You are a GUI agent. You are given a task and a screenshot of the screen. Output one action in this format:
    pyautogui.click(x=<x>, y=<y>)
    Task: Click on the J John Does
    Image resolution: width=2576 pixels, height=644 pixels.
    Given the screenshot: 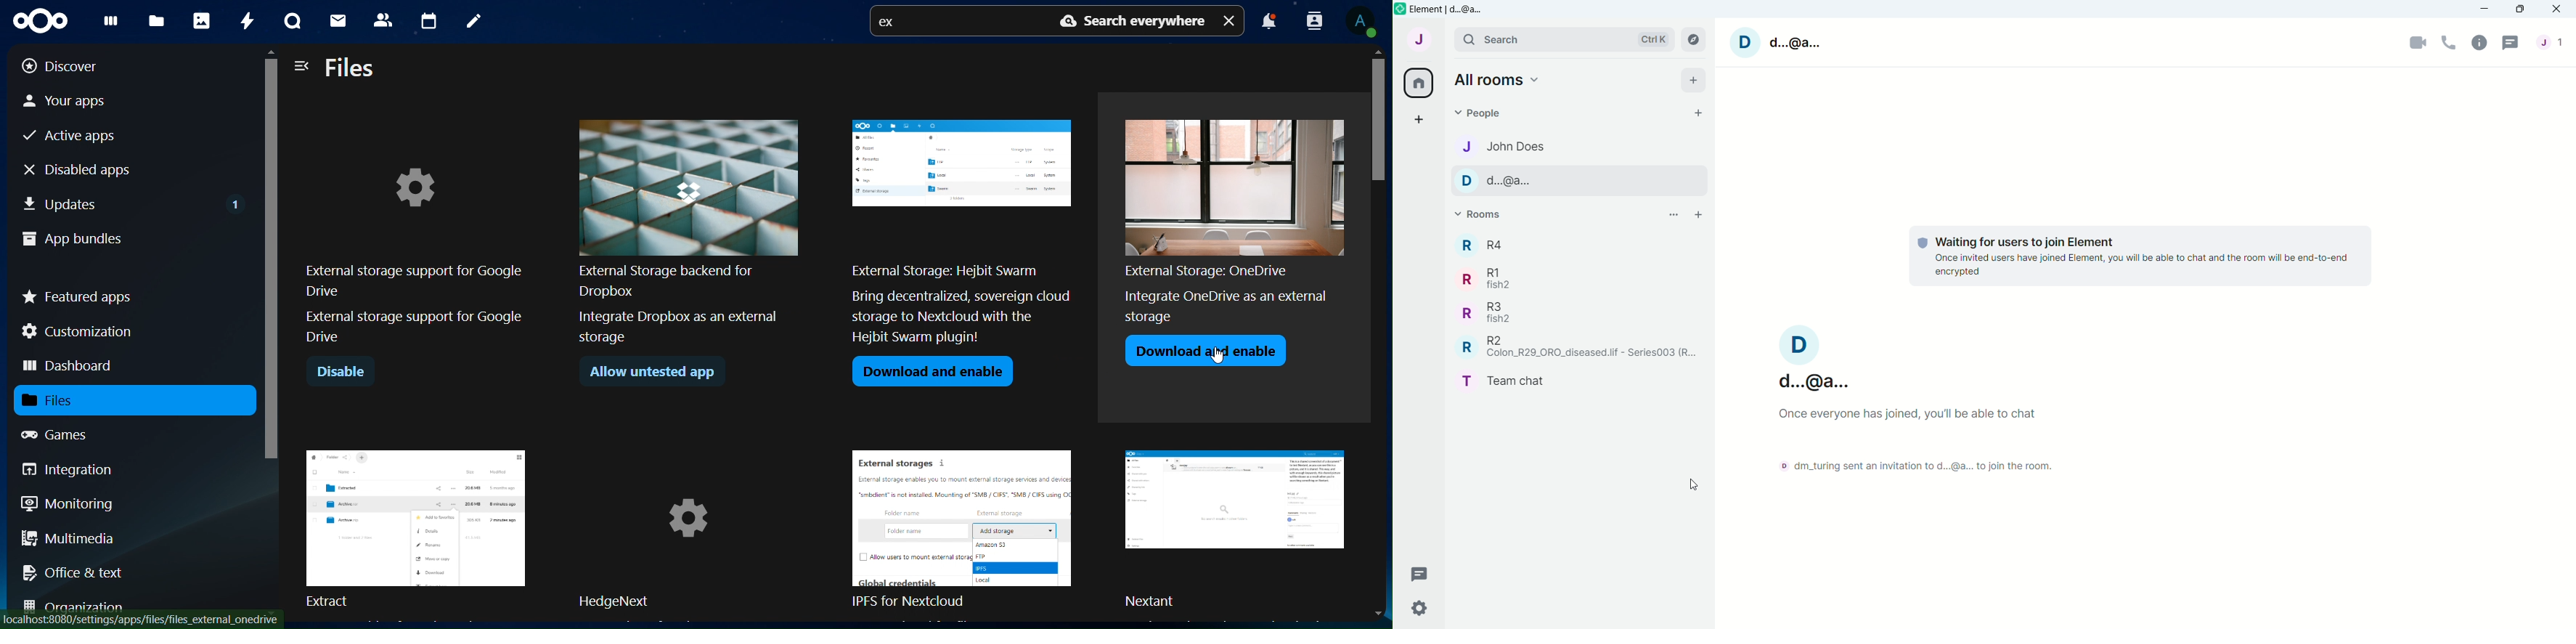 What is the action you would take?
    pyautogui.click(x=1504, y=147)
    